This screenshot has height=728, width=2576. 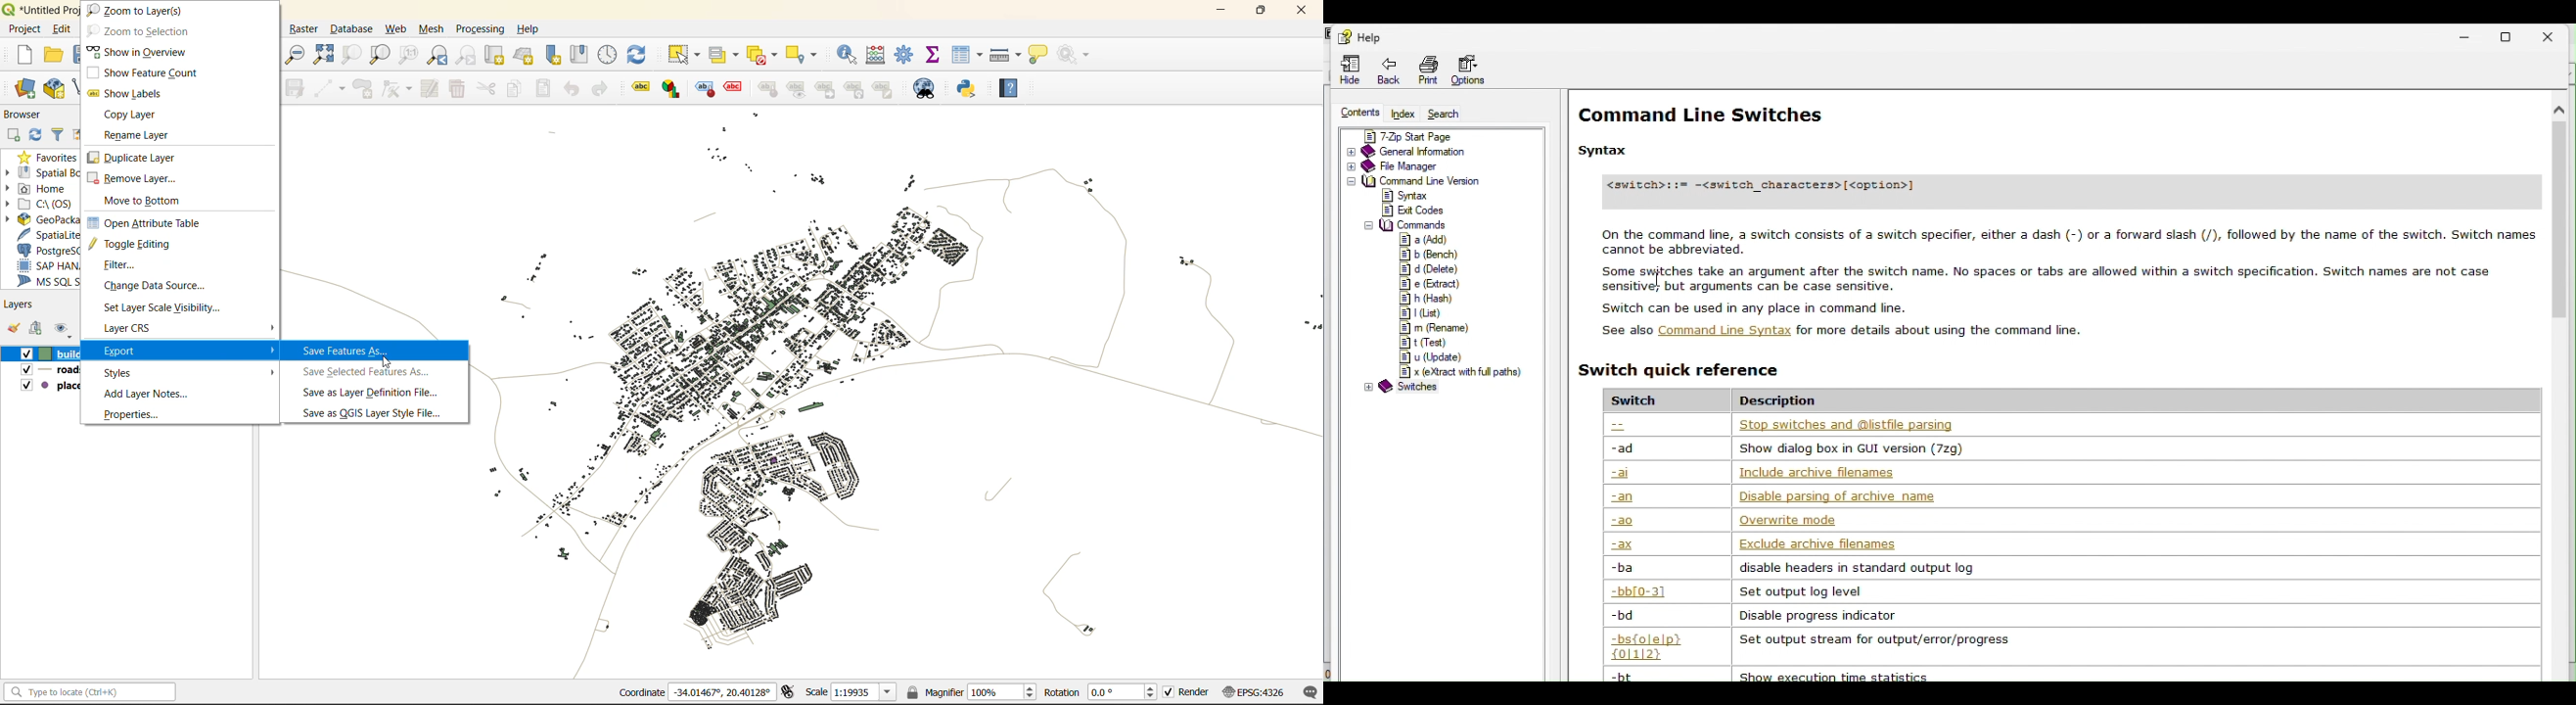 What do you see at coordinates (77, 57) in the screenshot?
I see `save` at bounding box center [77, 57].